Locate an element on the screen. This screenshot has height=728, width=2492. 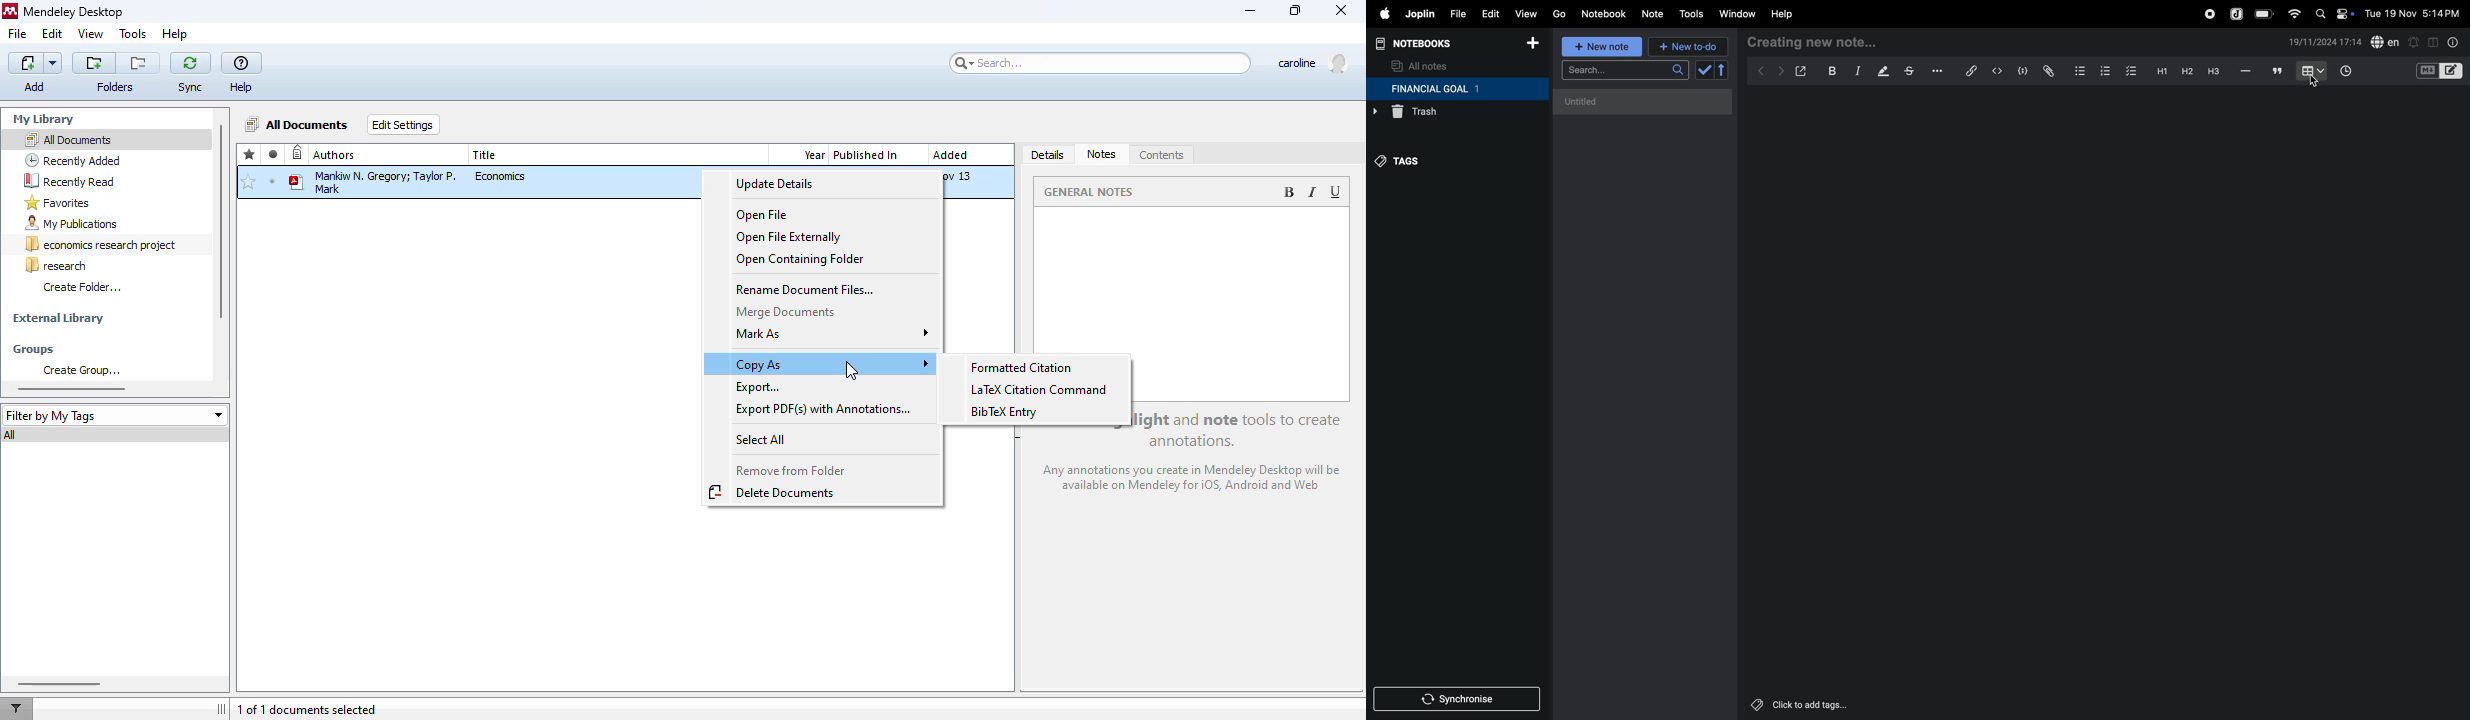
financial goal is located at coordinates (1457, 89).